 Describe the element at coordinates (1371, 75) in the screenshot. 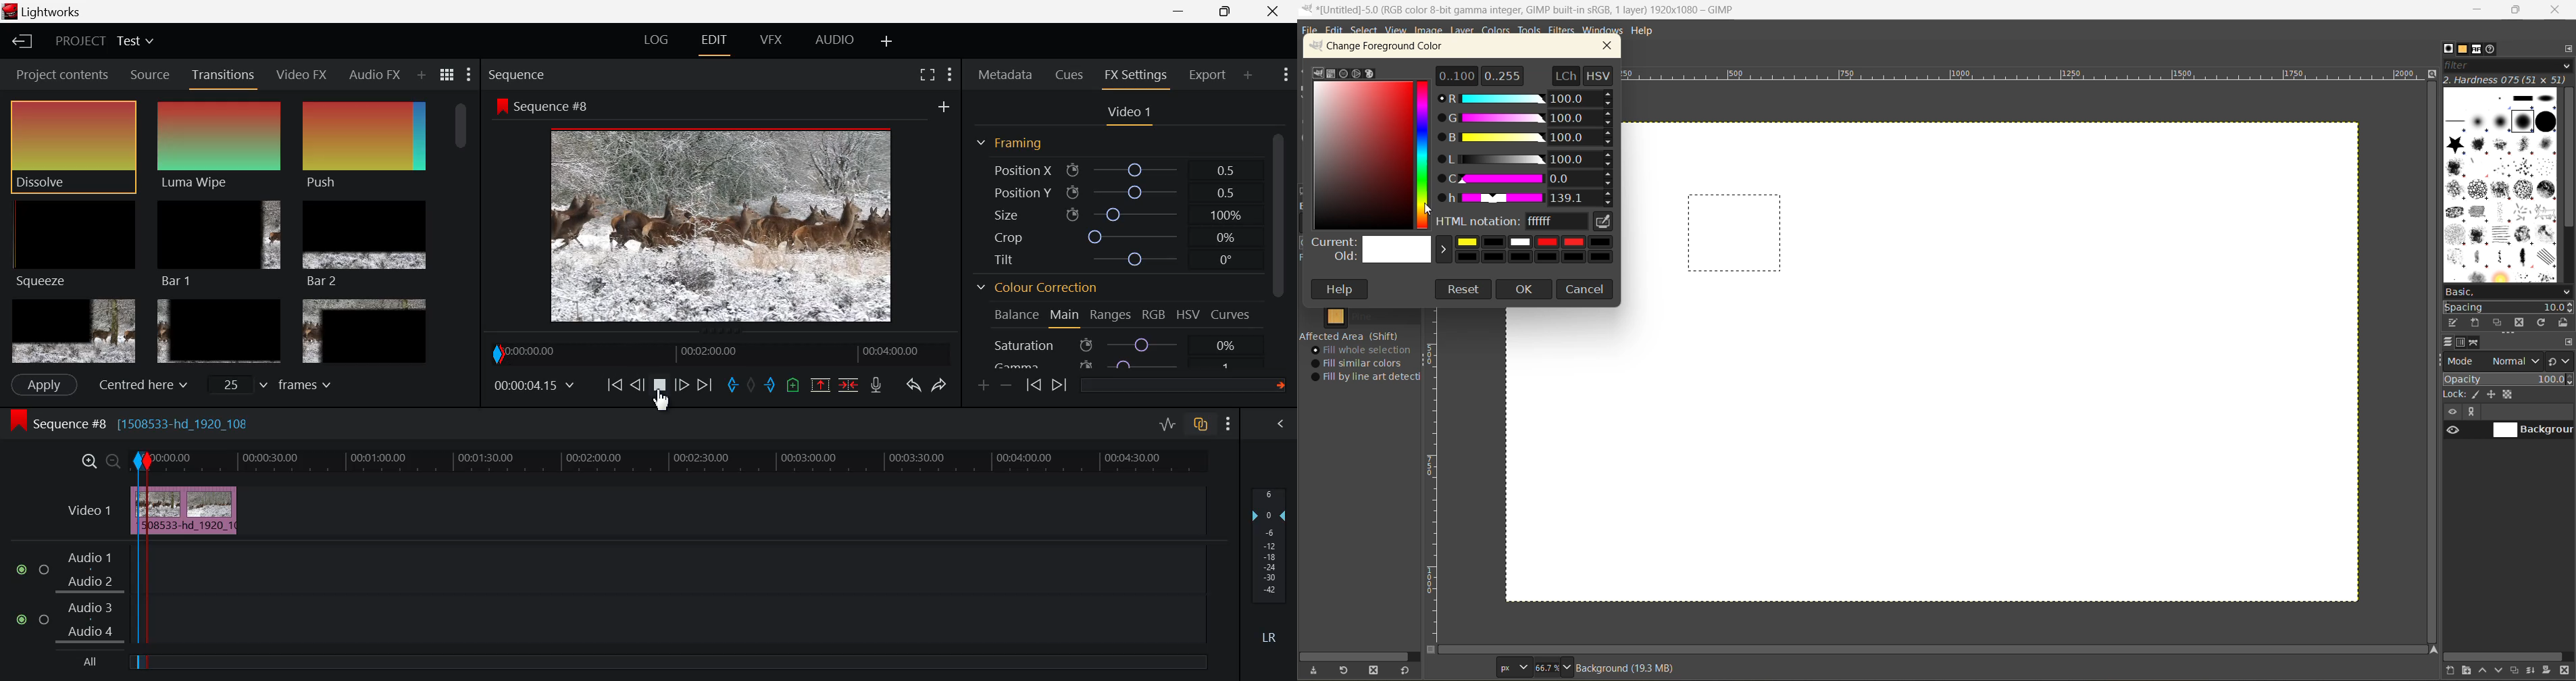

I see `palette` at that location.